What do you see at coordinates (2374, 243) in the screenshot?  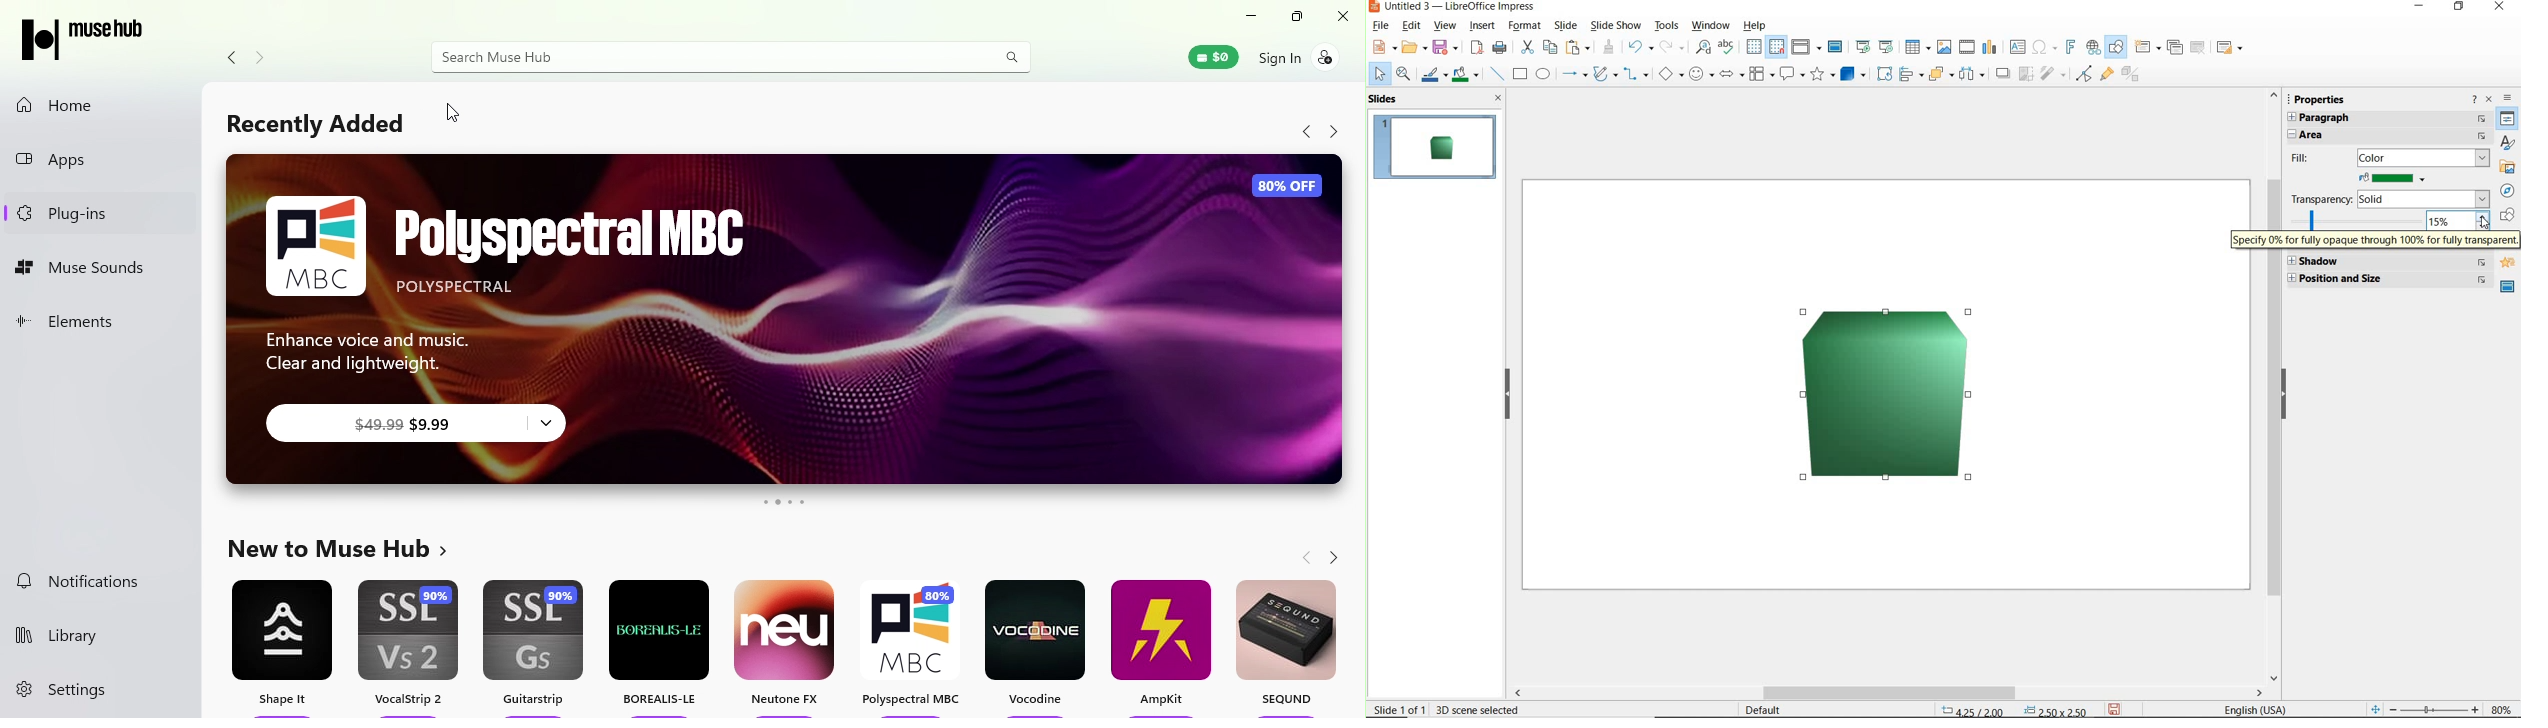 I see `SPECIFY 0% FOR FULLY OPAQUE THROUGH 100% FOR FULLY TRANSPARENT` at bounding box center [2374, 243].